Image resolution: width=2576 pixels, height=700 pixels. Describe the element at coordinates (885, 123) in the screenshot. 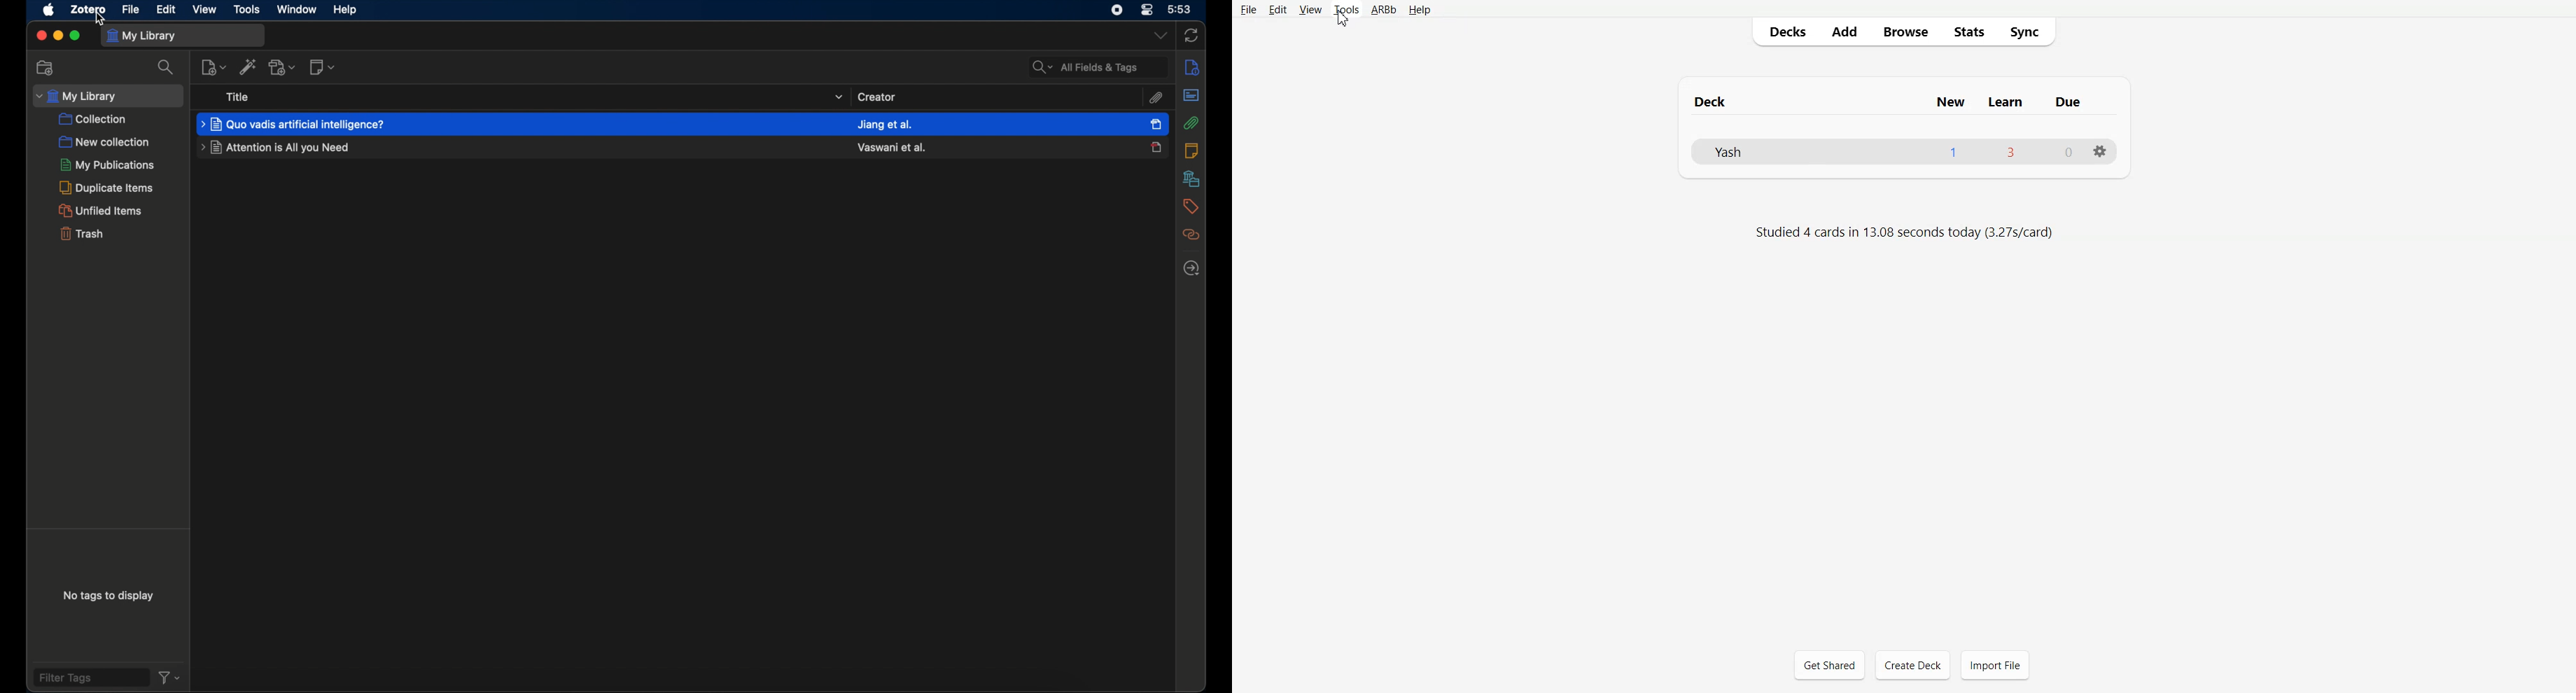

I see `created name` at that location.